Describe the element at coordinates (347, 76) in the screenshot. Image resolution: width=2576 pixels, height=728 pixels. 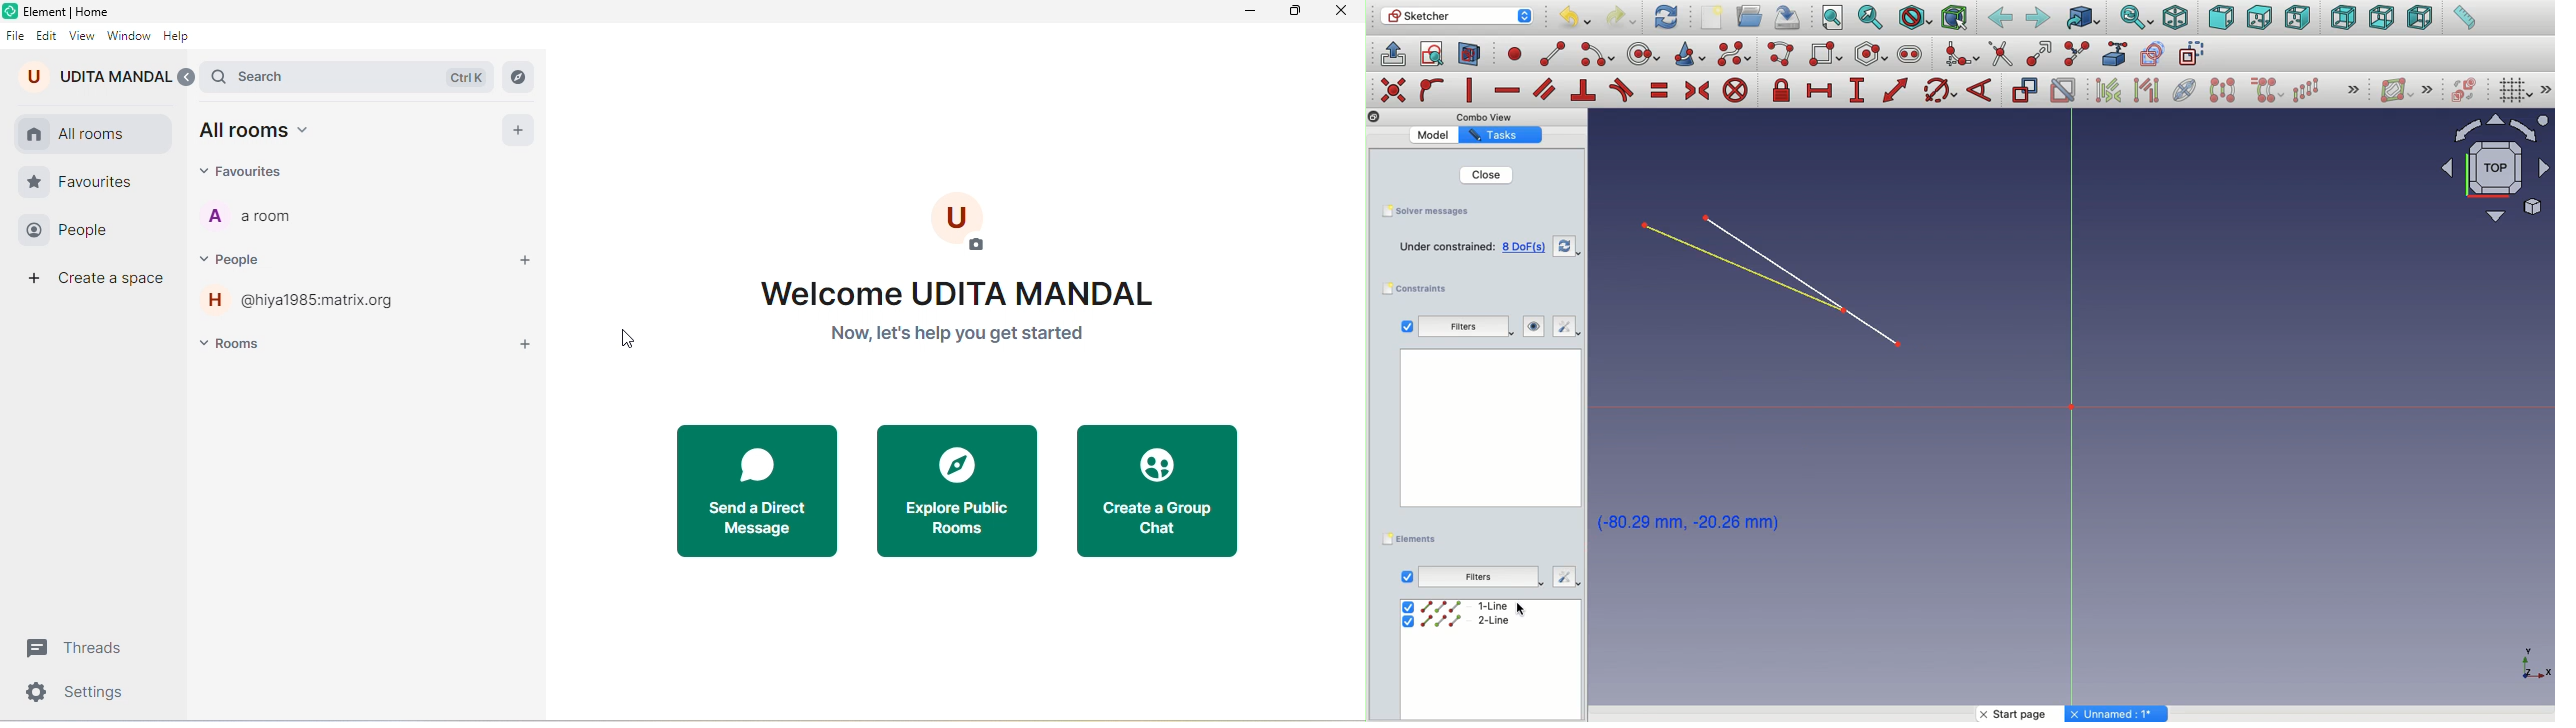
I see `search bar` at that location.